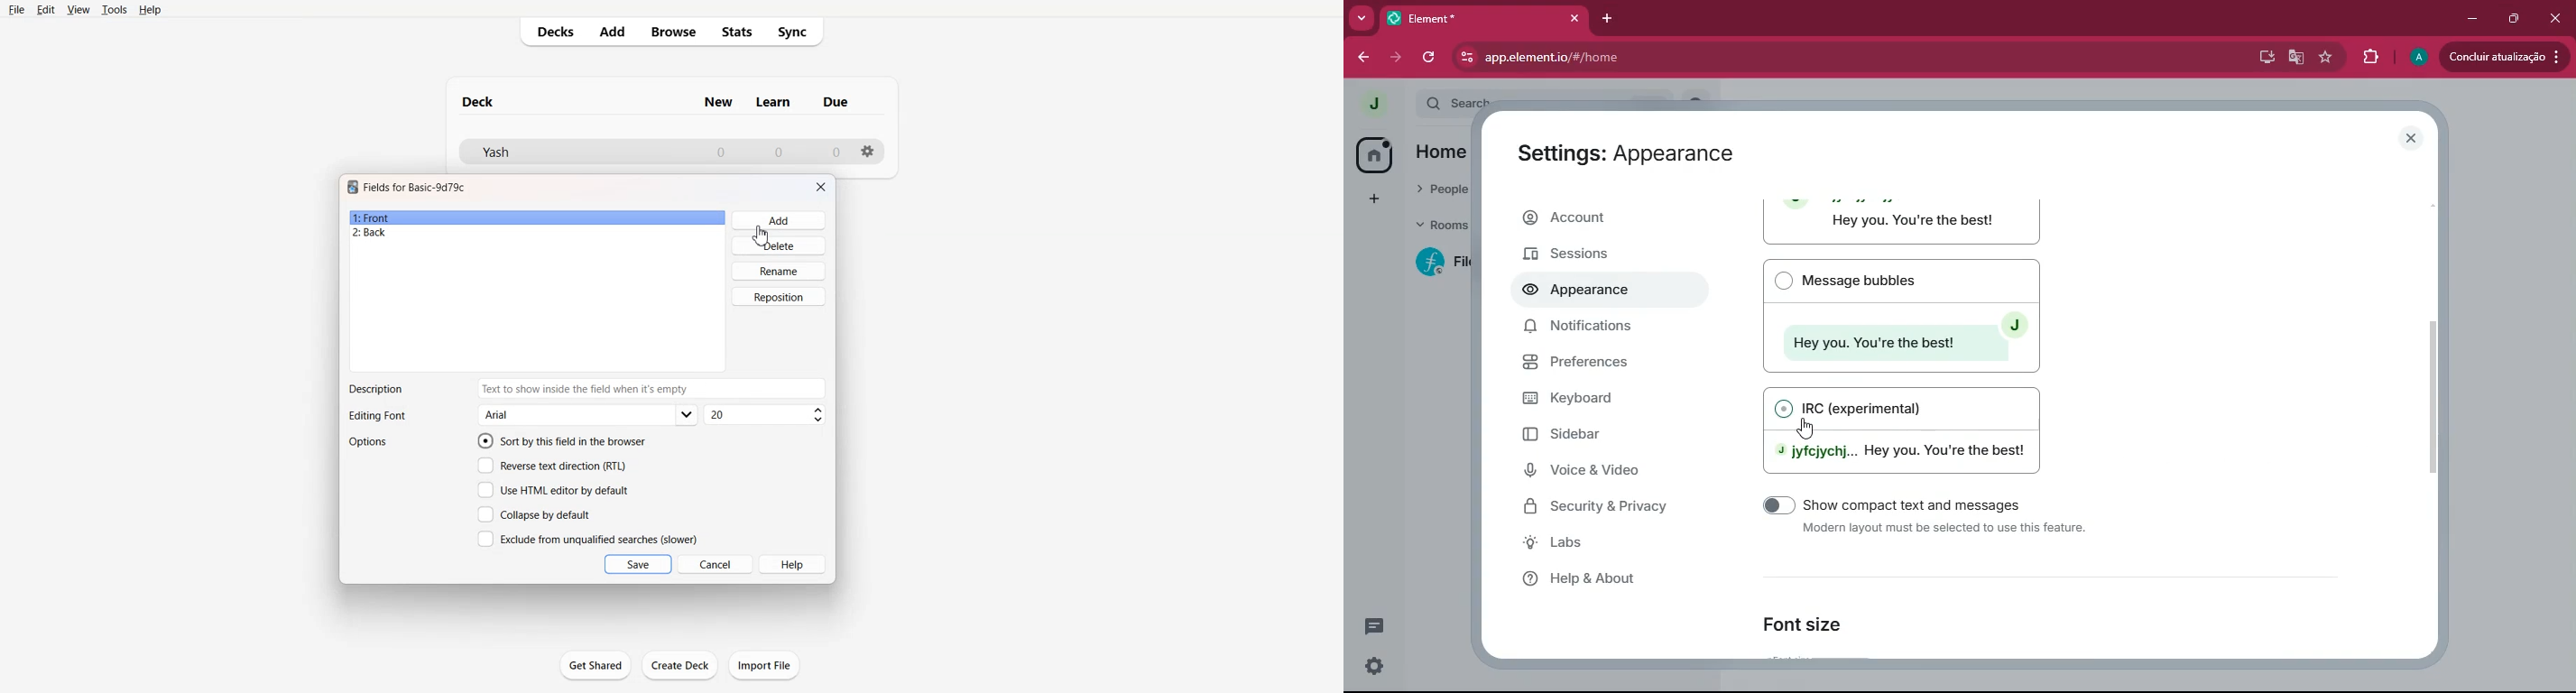  What do you see at coordinates (114, 9) in the screenshot?
I see `Tools` at bounding box center [114, 9].